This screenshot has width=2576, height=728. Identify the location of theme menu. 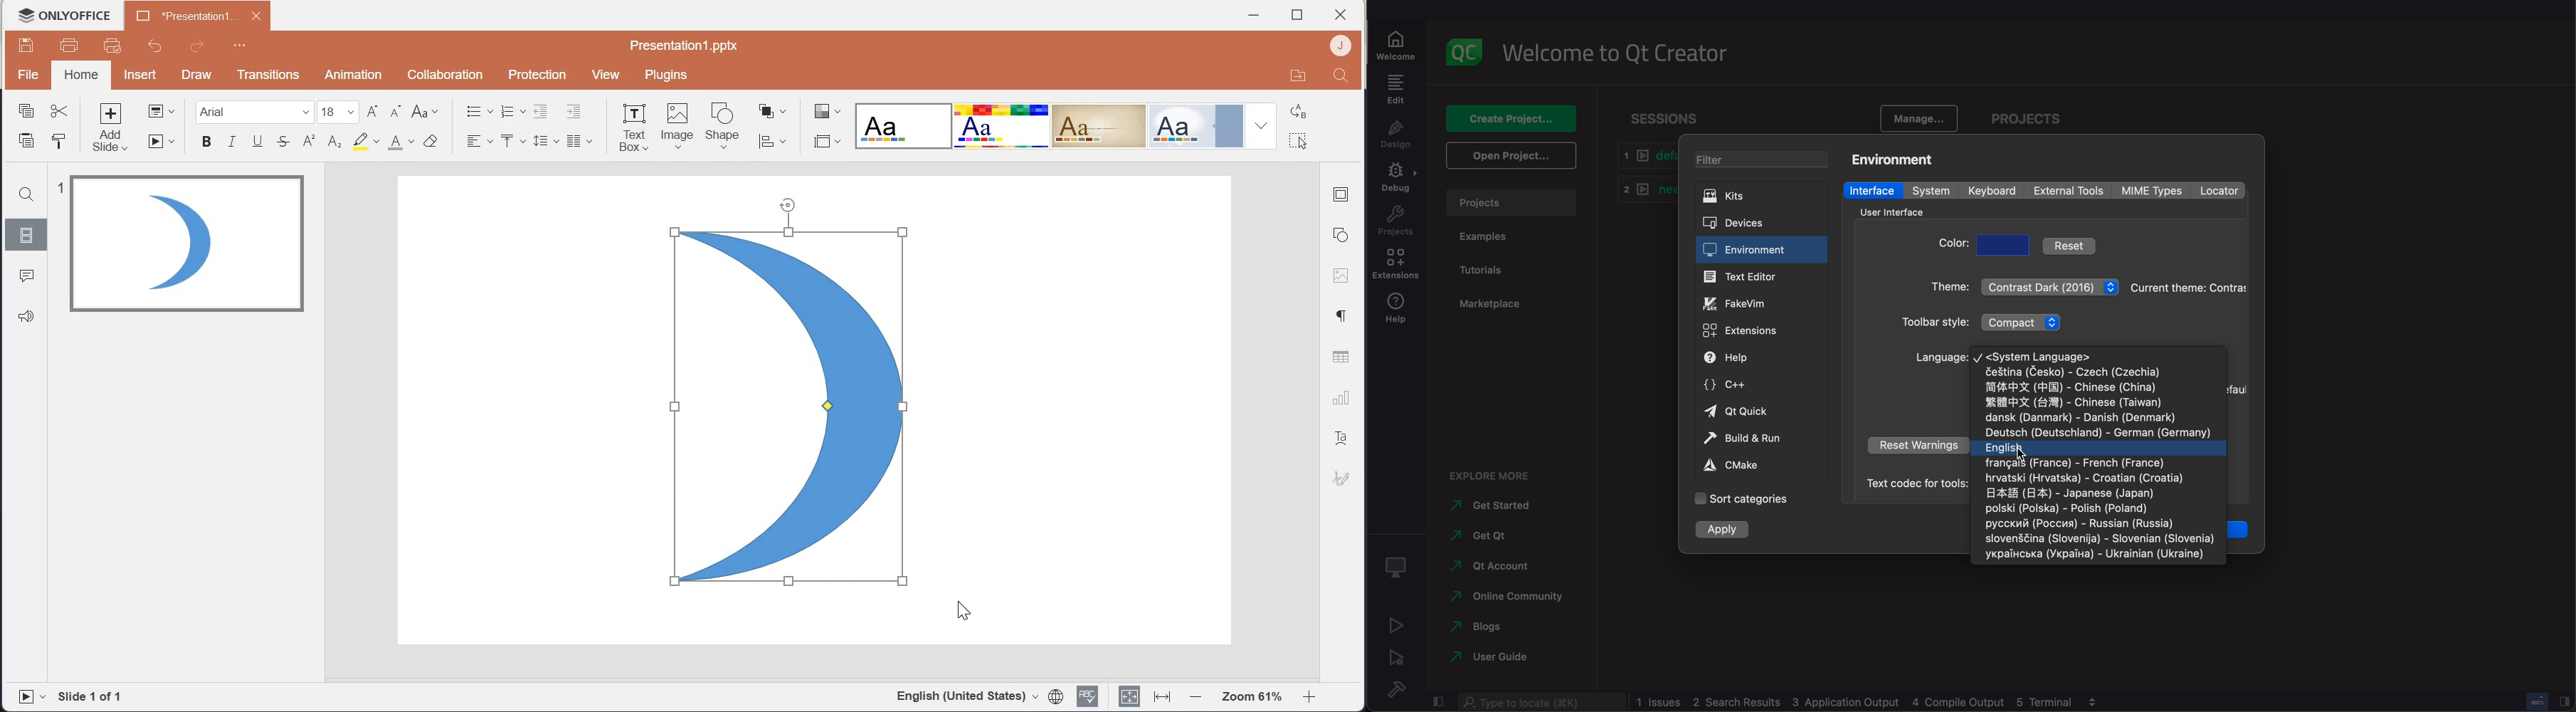
(2050, 286).